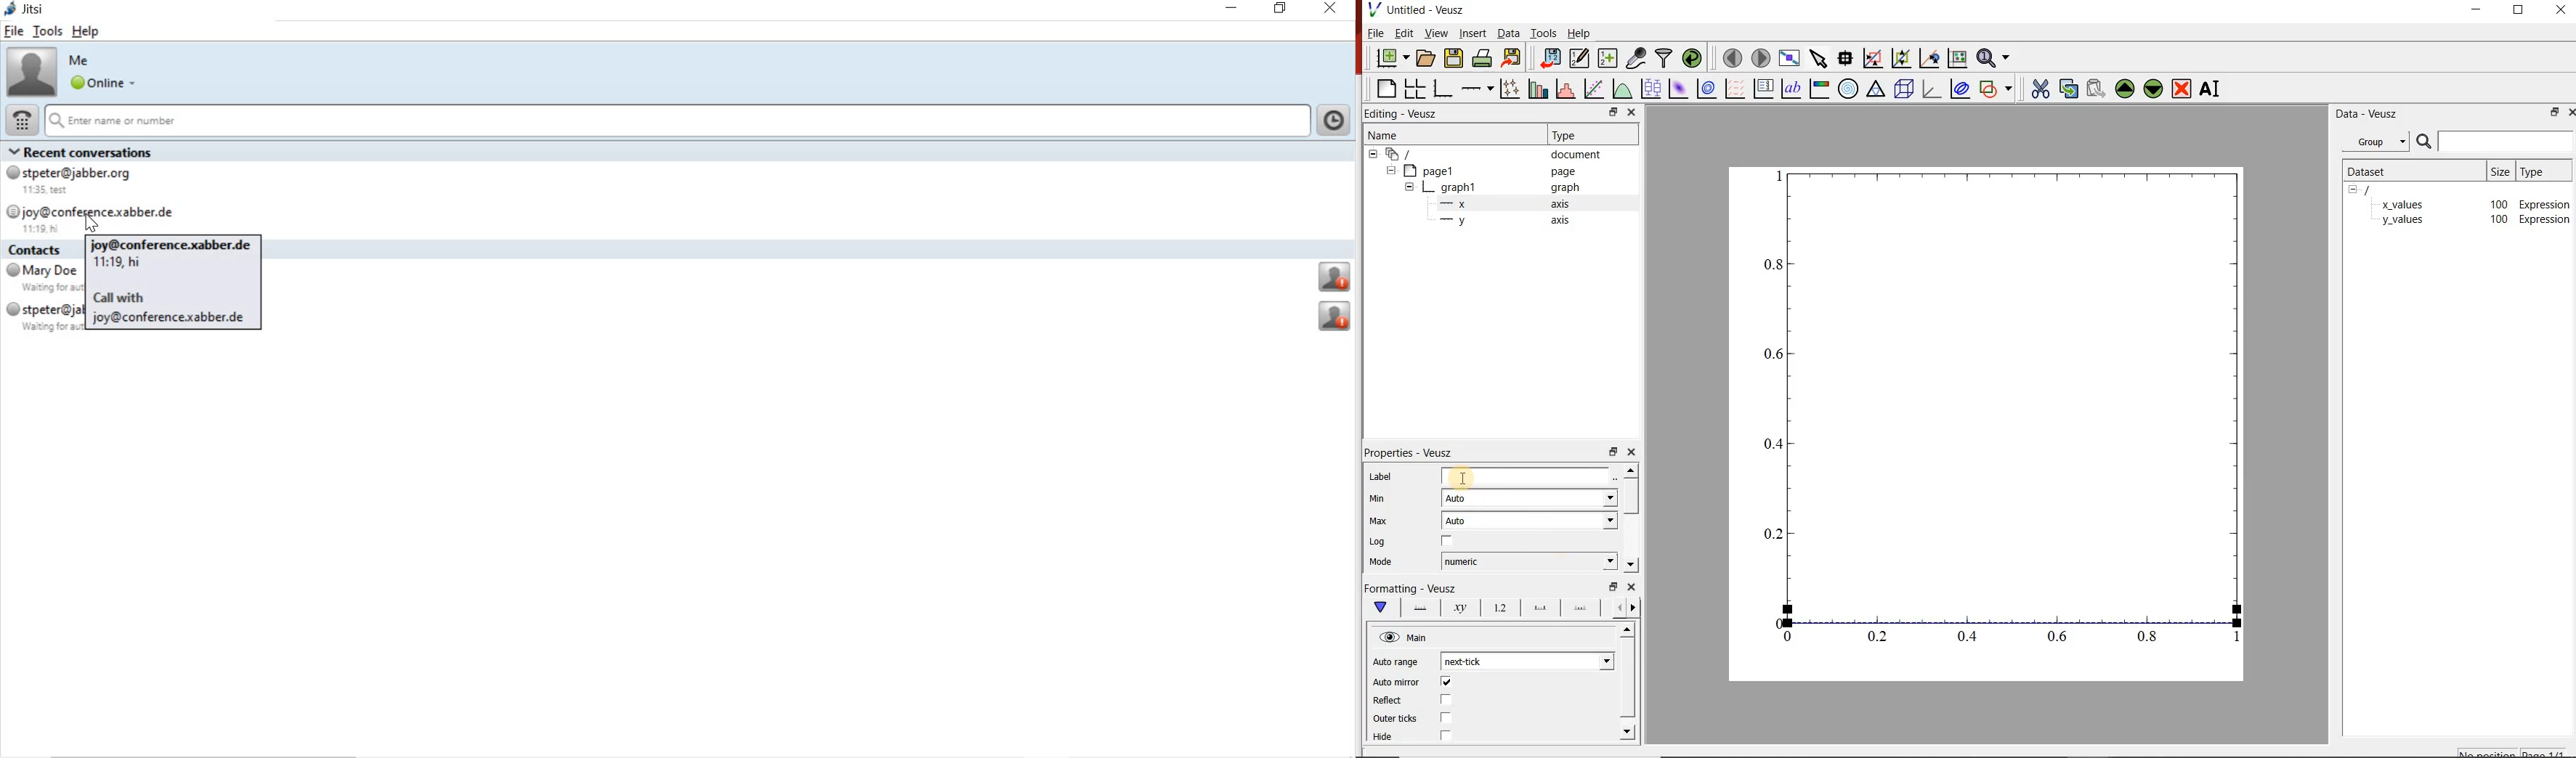  What do you see at coordinates (1583, 33) in the screenshot?
I see `help` at bounding box center [1583, 33].